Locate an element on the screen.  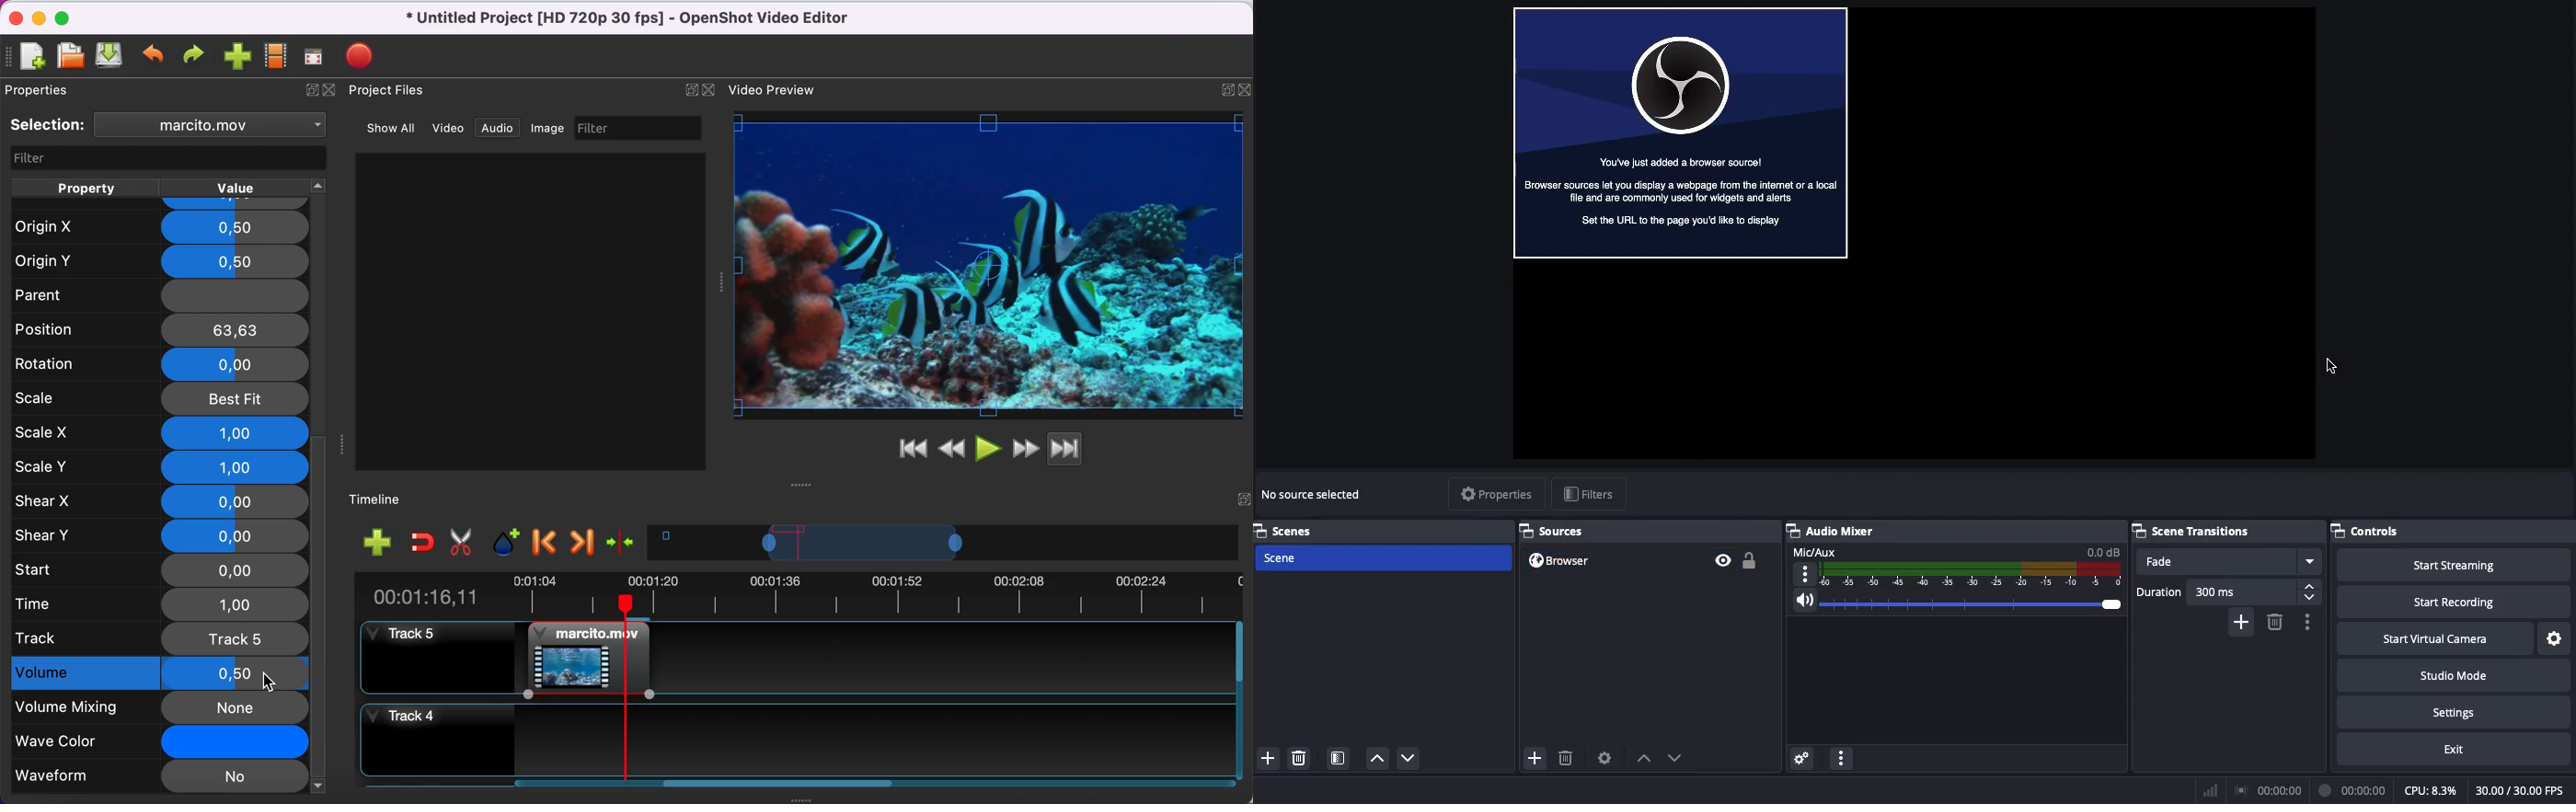
No source selected is located at coordinates (1312, 495).